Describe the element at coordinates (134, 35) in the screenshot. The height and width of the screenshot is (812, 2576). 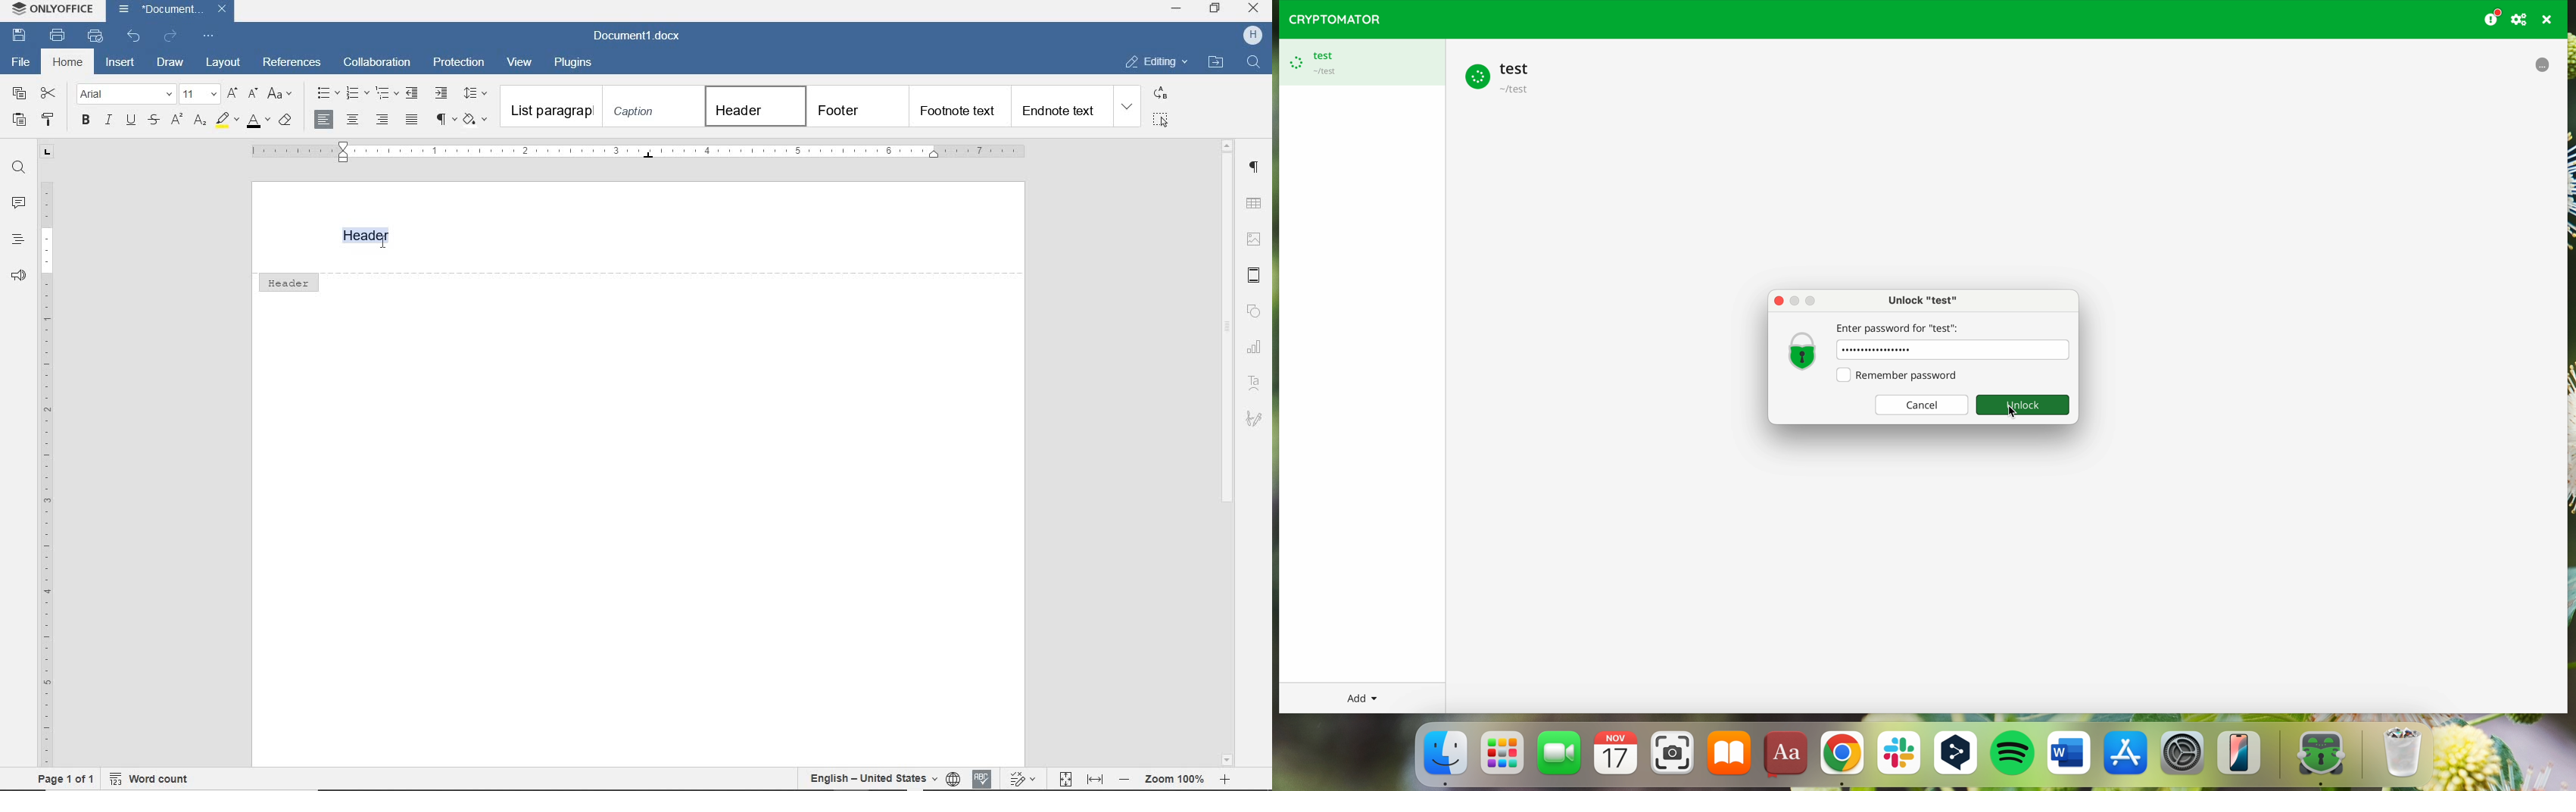
I see `unload` at that location.